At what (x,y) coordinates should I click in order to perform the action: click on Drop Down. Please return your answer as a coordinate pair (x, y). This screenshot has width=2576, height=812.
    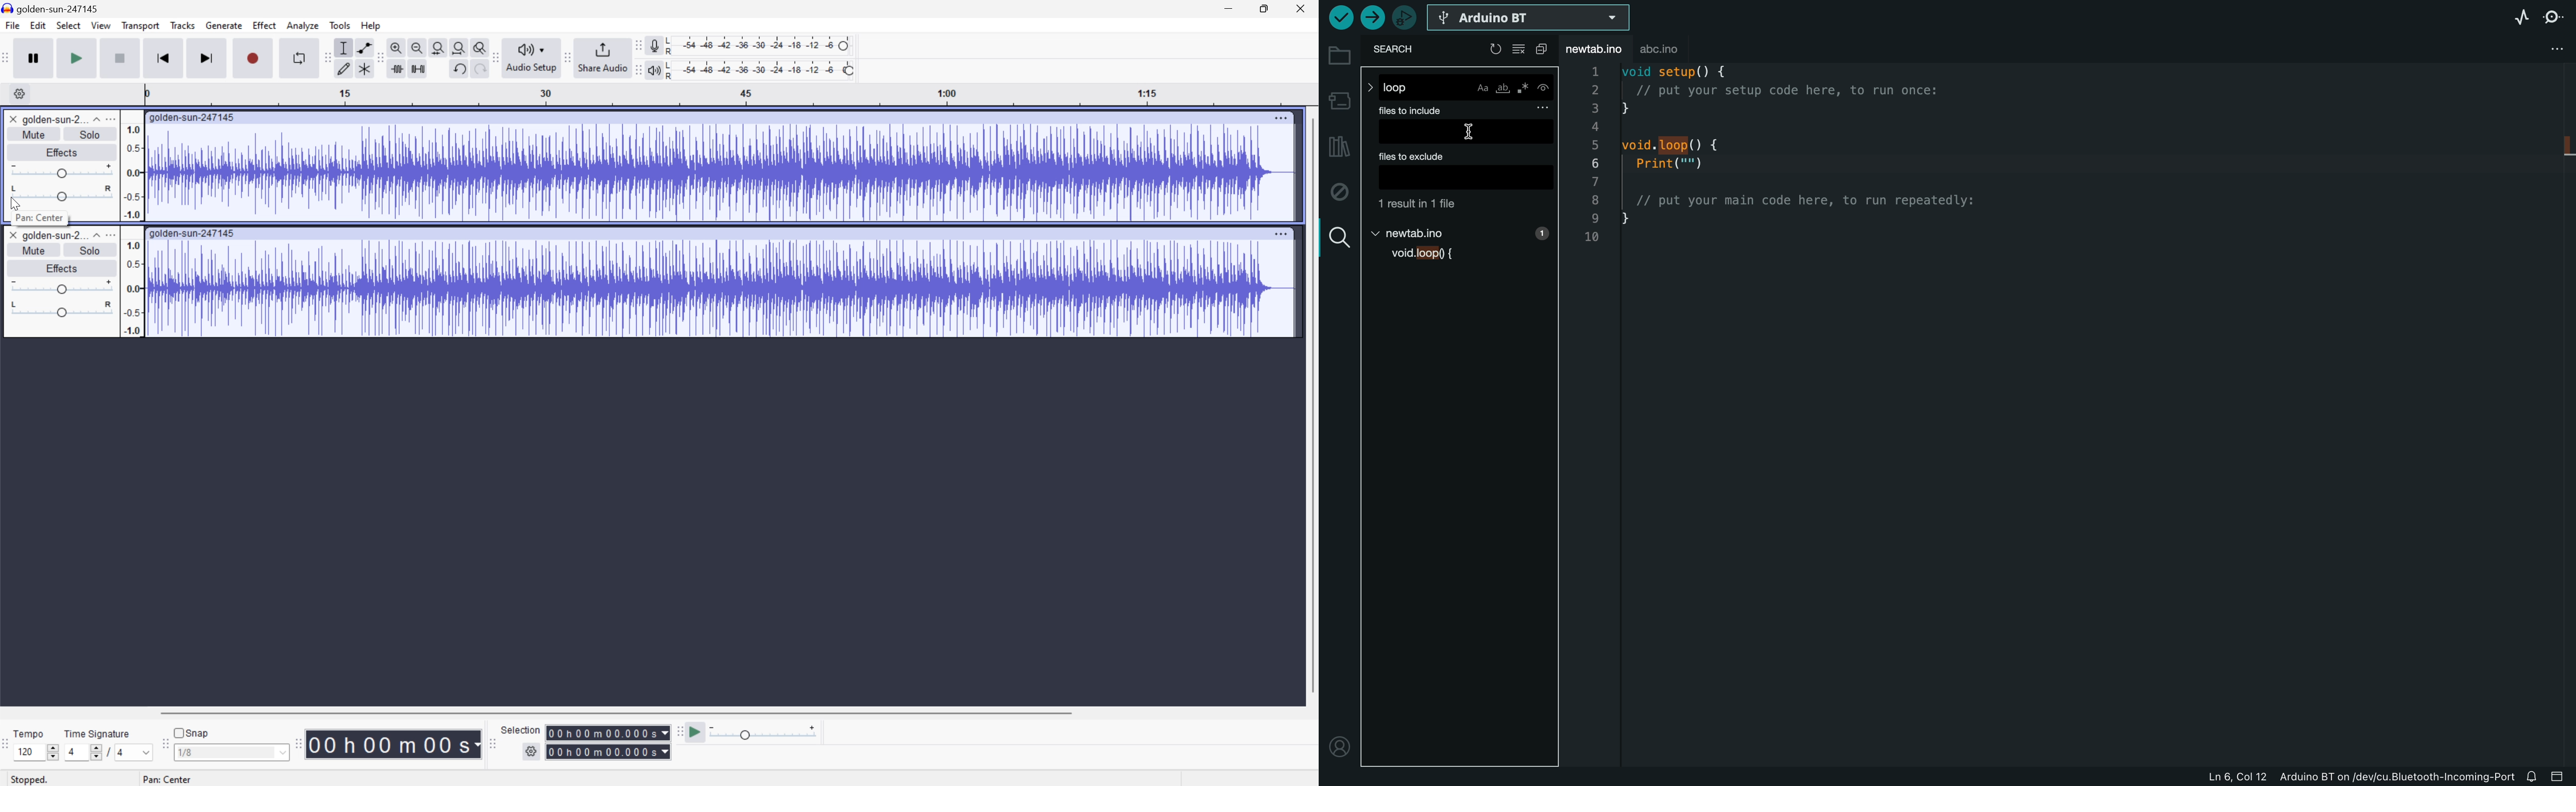
    Looking at the image, I should click on (146, 751).